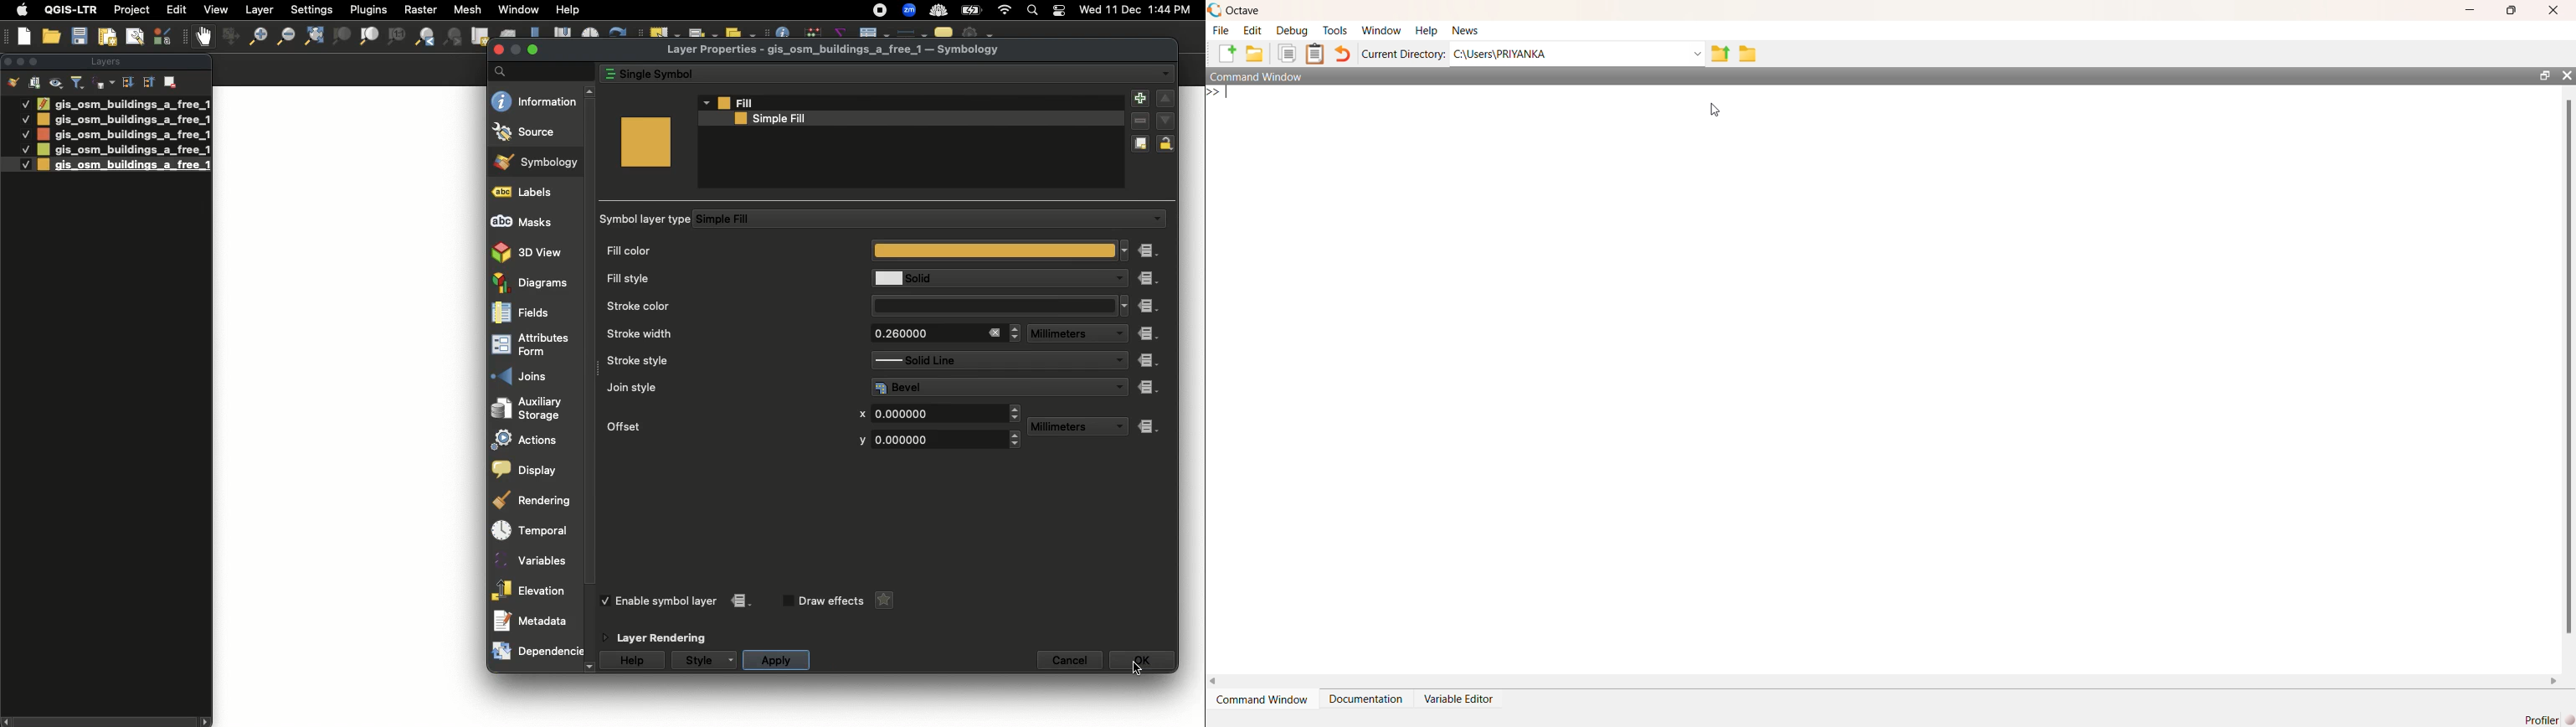 This screenshot has height=728, width=2576. I want to click on Stroke width , so click(722, 333).